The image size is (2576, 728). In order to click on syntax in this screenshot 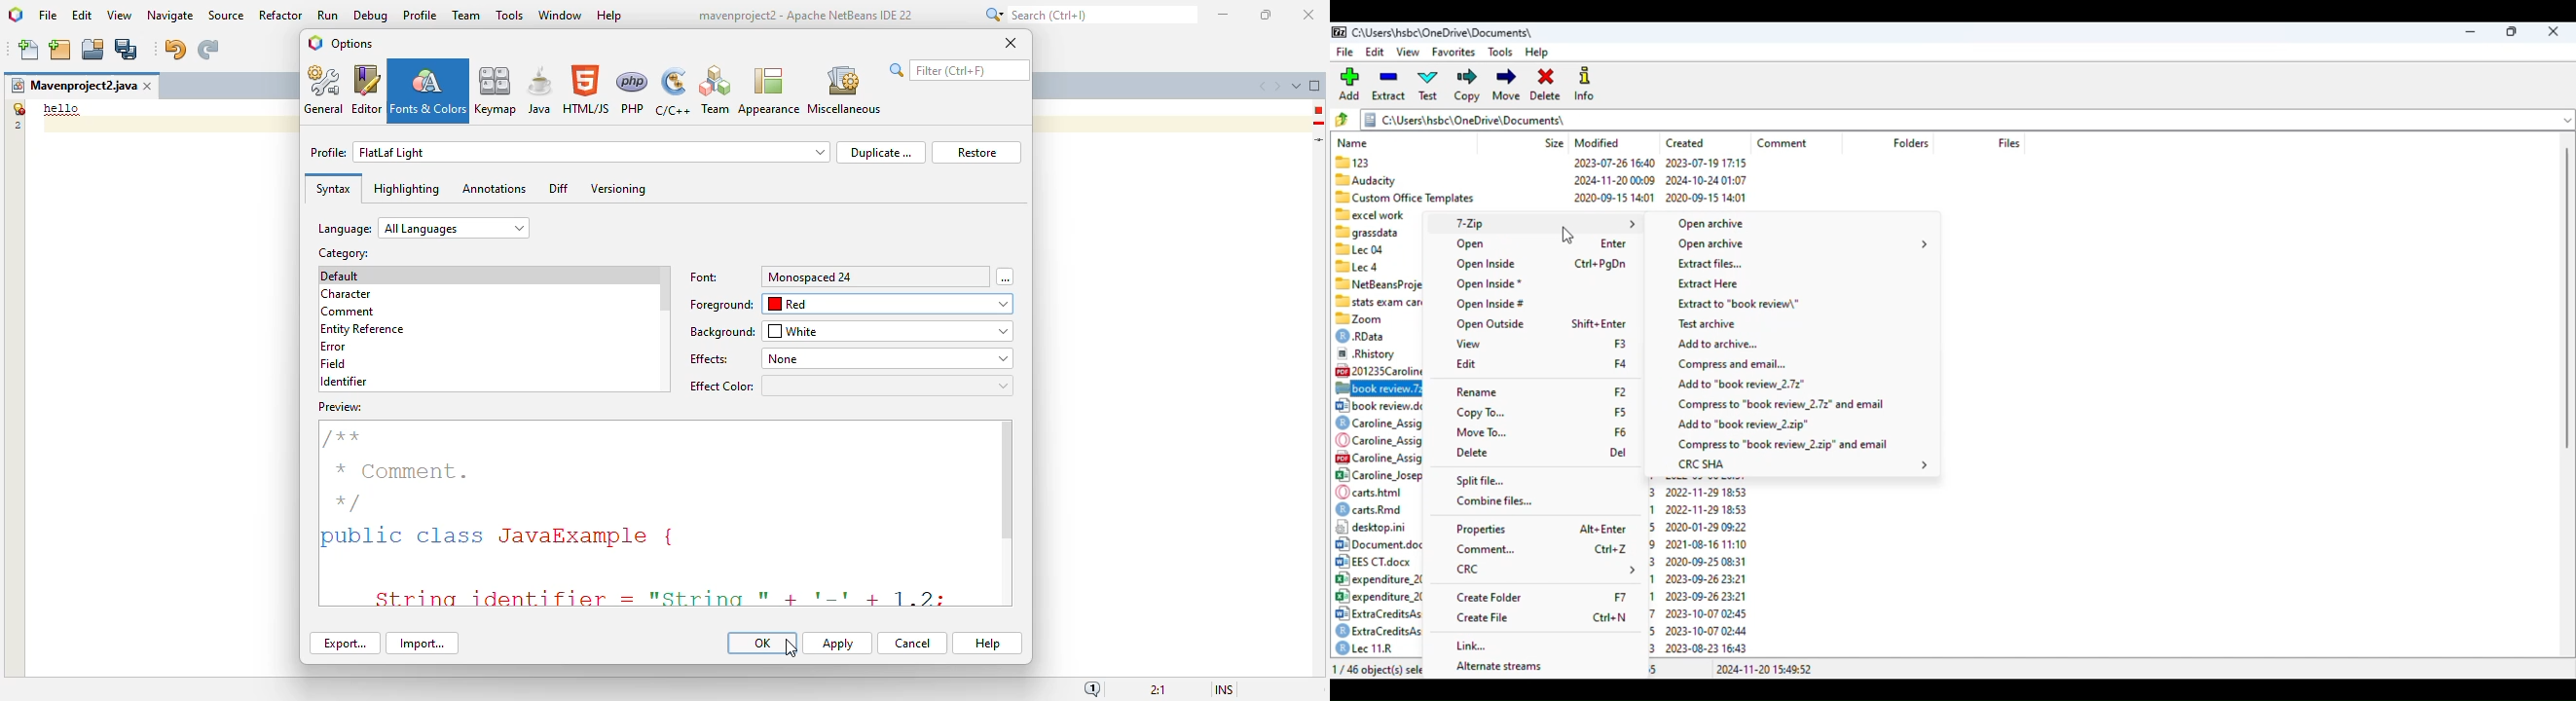, I will do `click(333, 189)`.